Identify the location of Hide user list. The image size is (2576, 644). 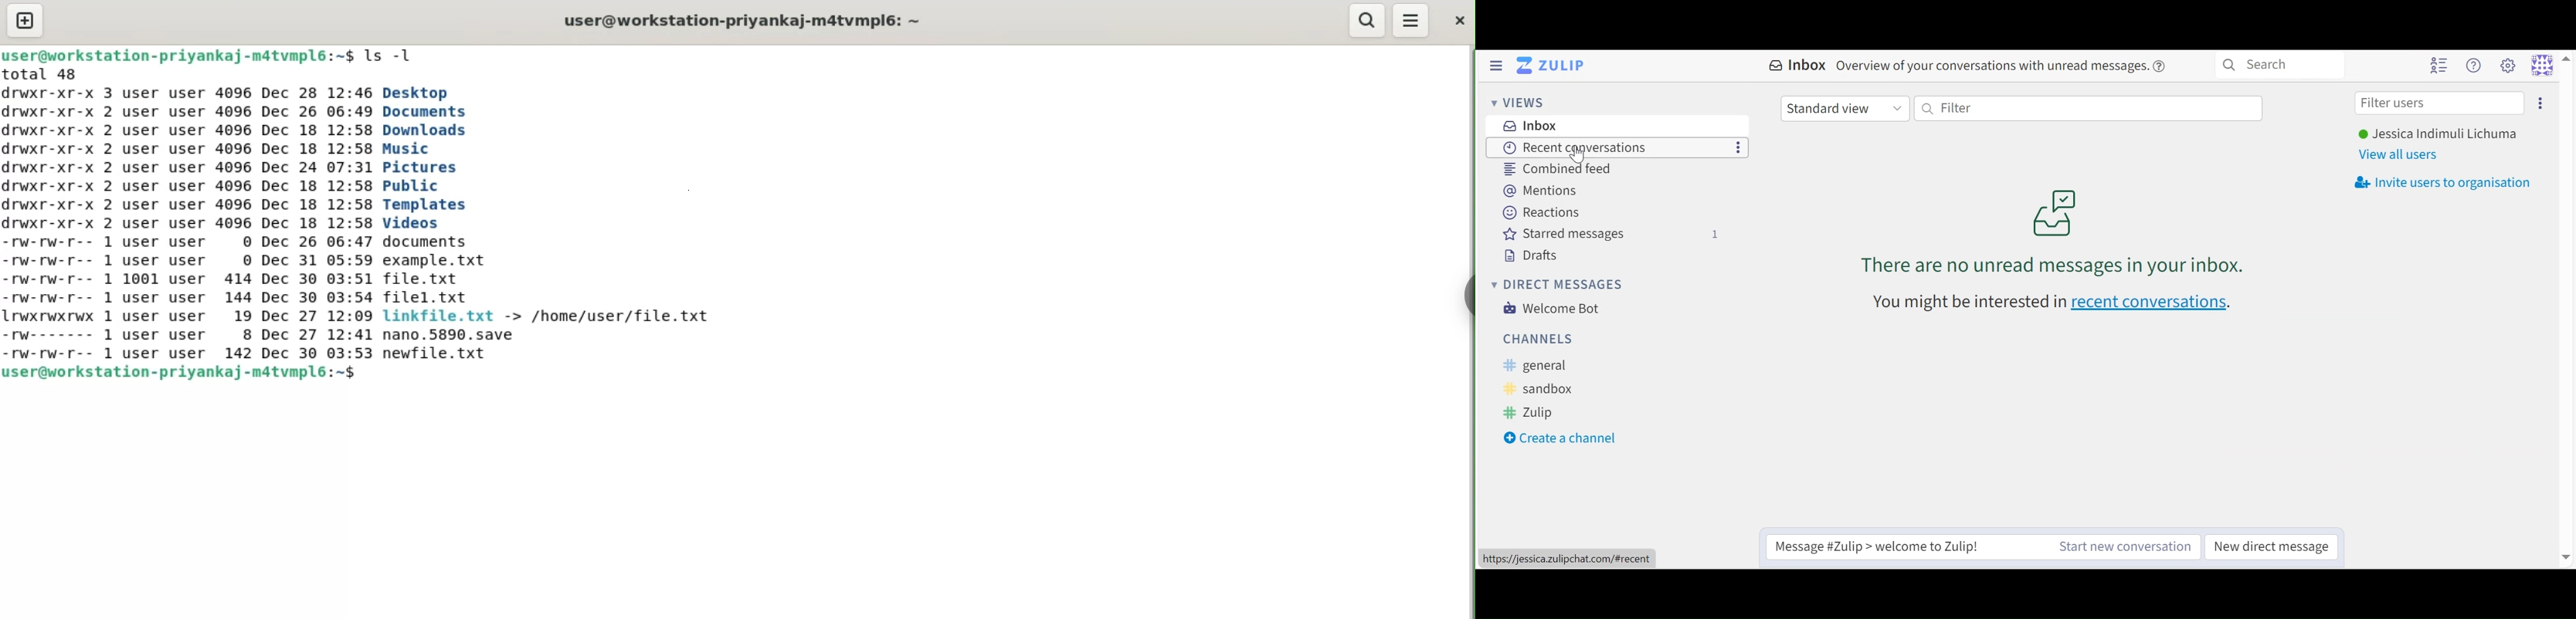
(2440, 64).